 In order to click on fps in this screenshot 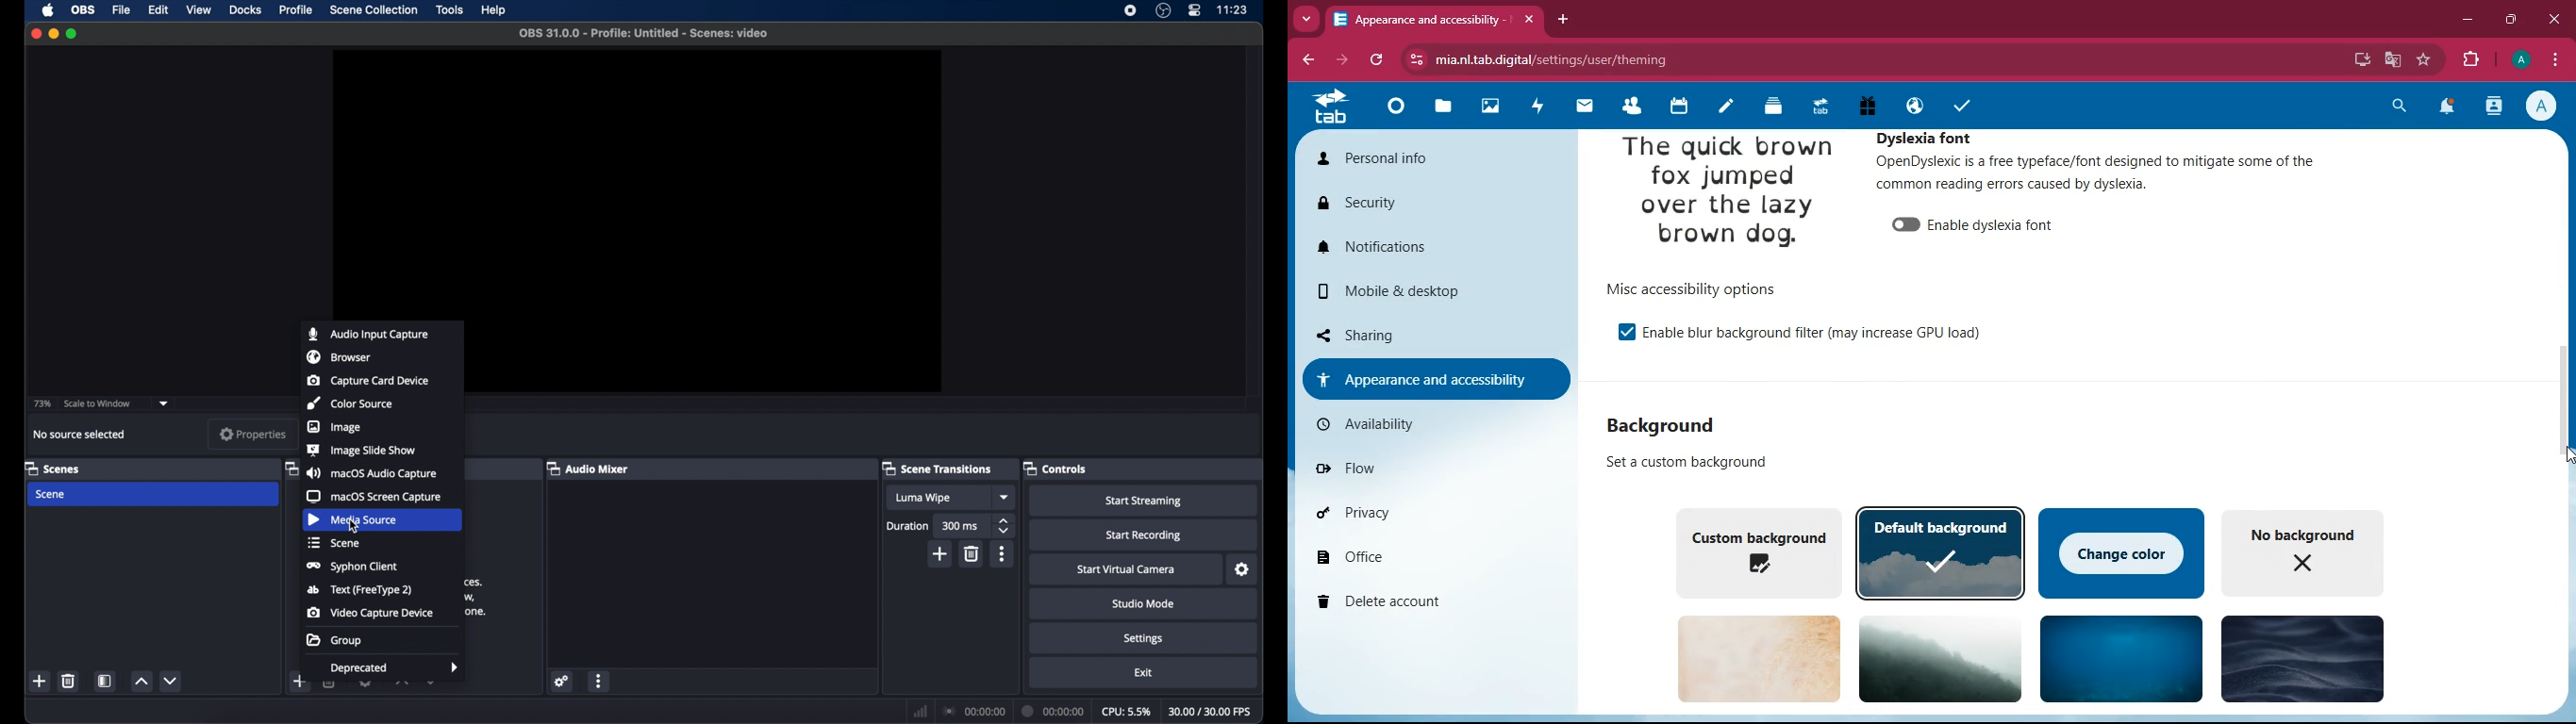, I will do `click(1212, 711)`.